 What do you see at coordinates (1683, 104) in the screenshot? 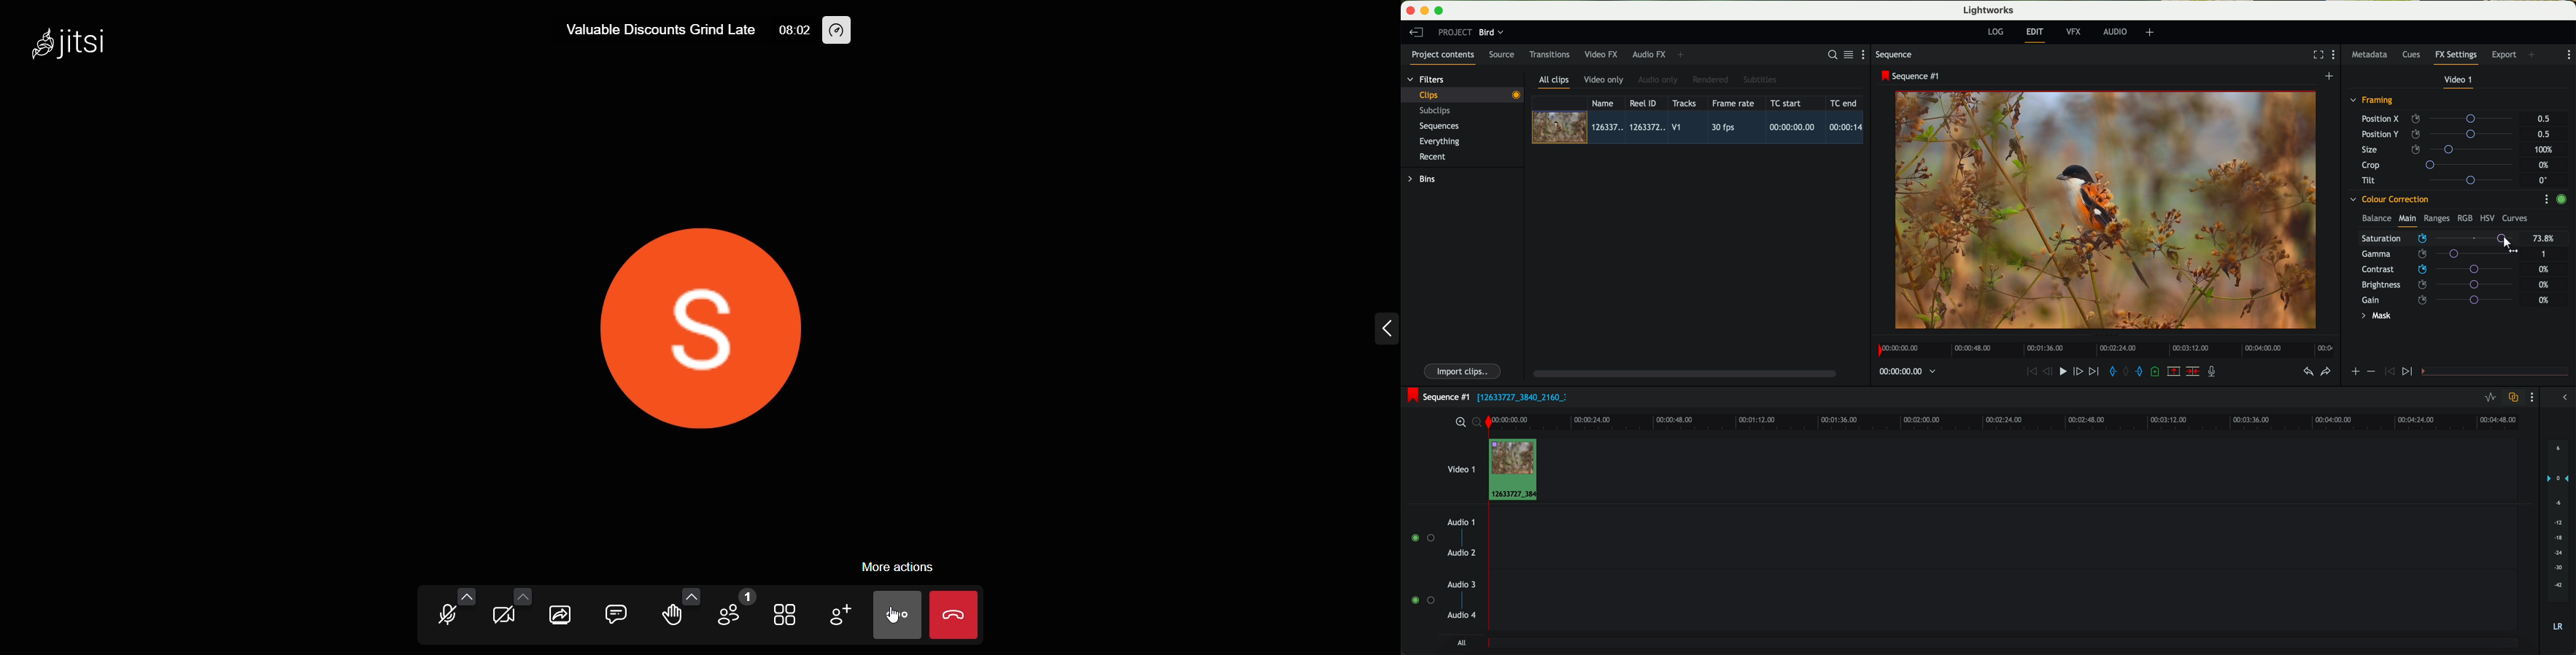
I see `tracks` at bounding box center [1683, 104].